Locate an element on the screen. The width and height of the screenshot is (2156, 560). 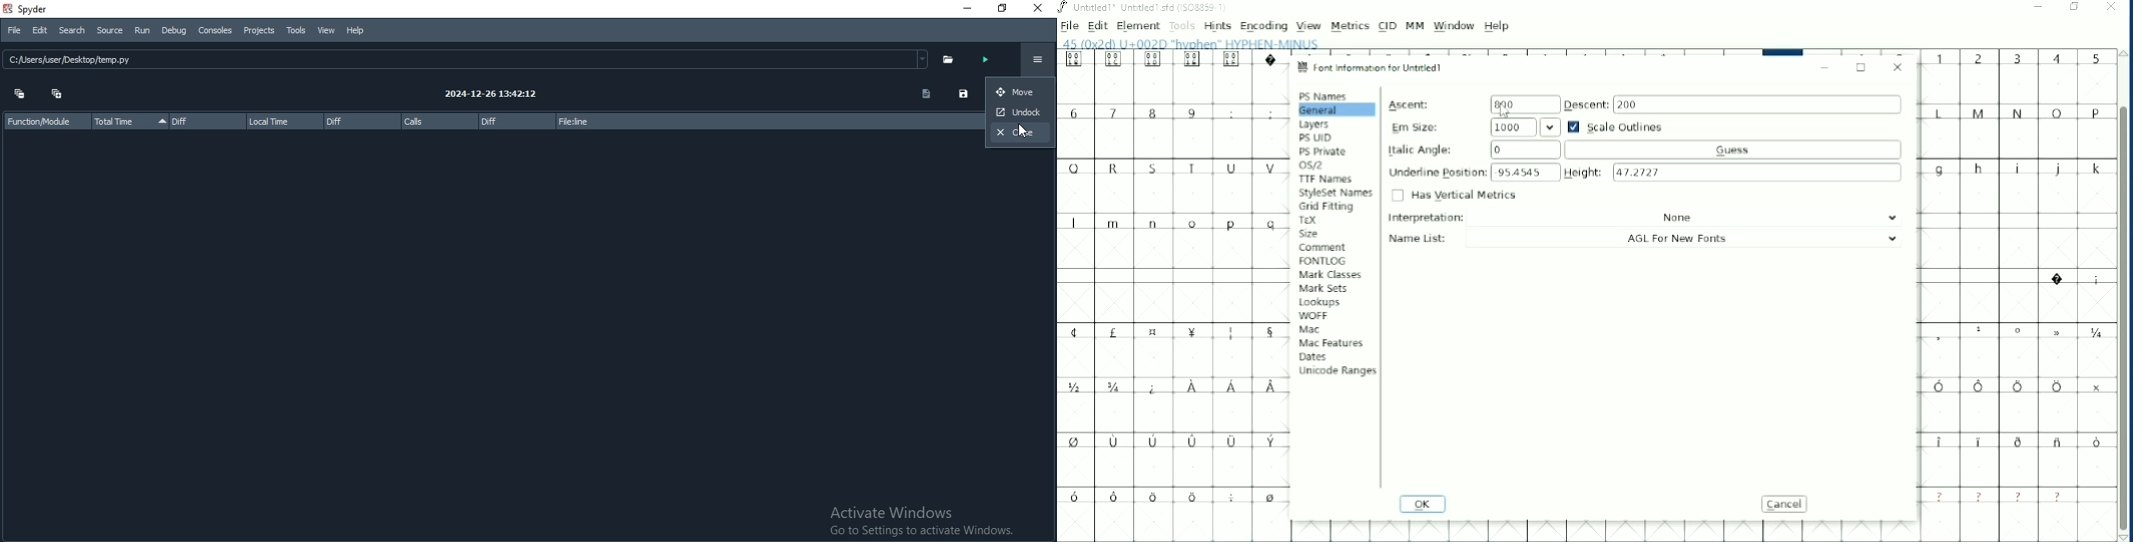
Source is located at coordinates (111, 31).